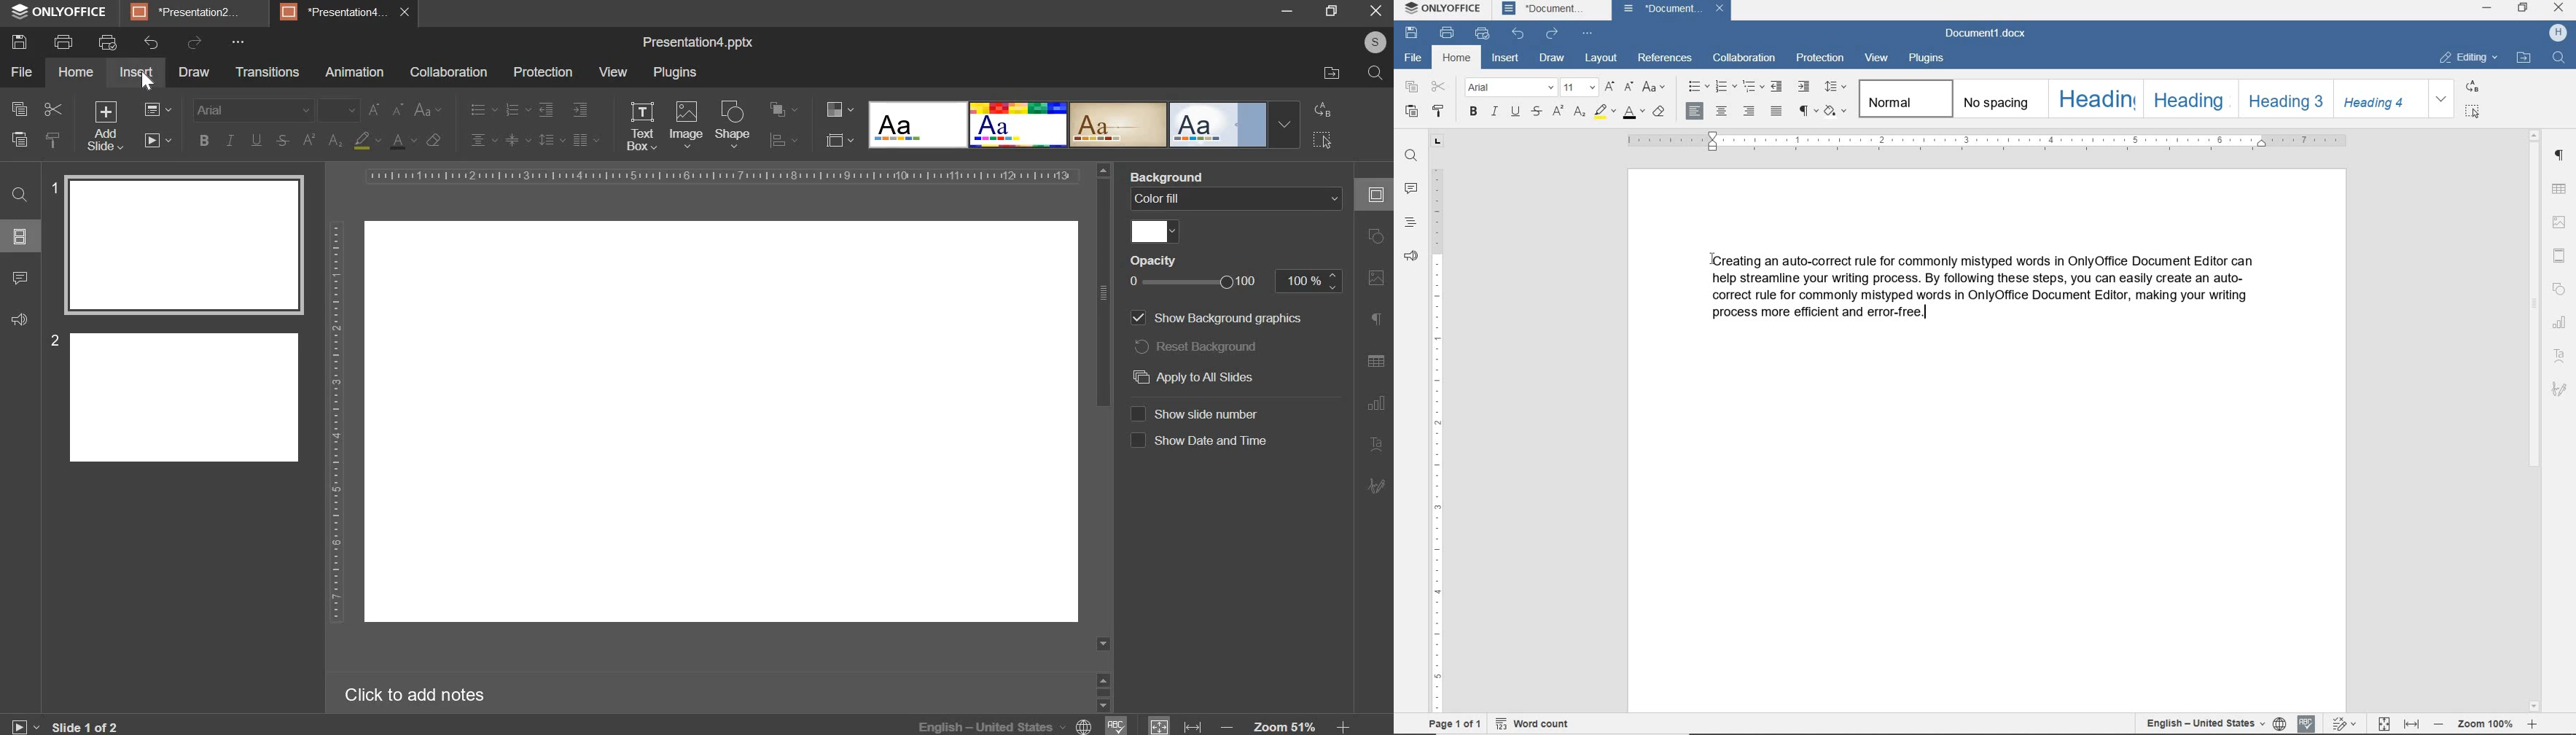 Image resolution: width=2576 pixels, height=756 pixels. What do you see at coordinates (1579, 87) in the screenshot?
I see `font size` at bounding box center [1579, 87].